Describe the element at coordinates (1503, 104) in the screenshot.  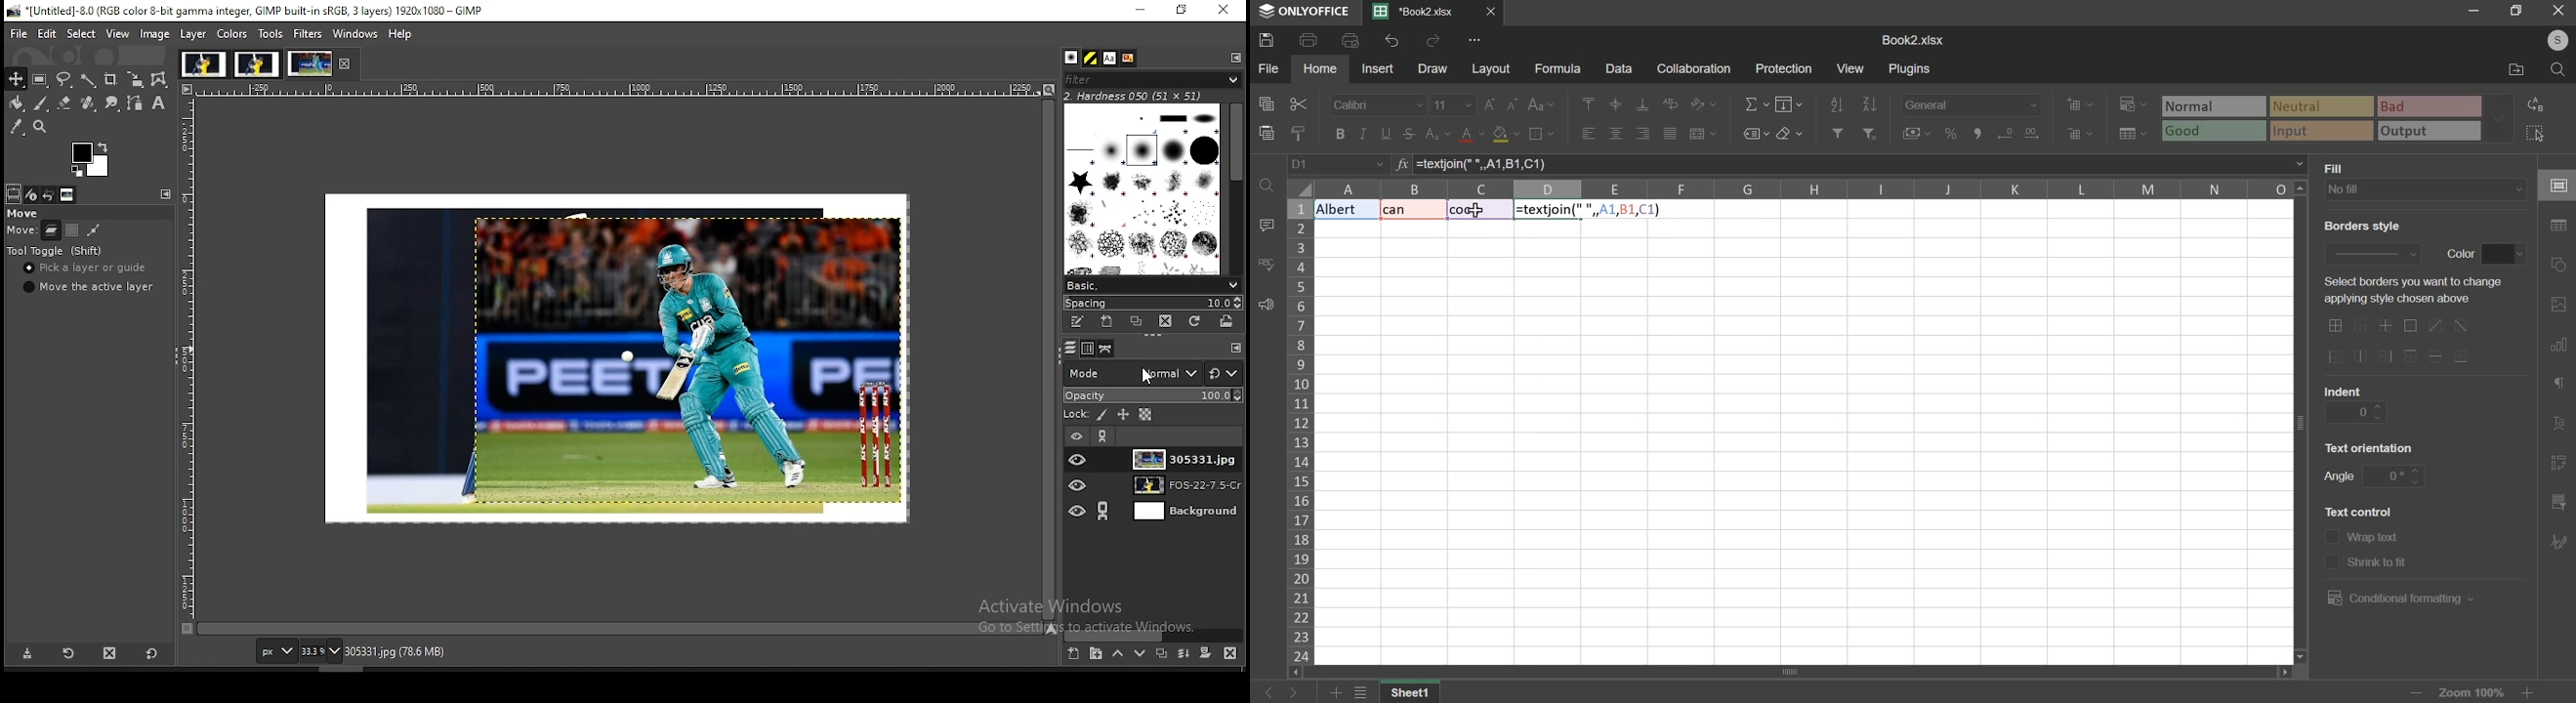
I see `font size change` at that location.